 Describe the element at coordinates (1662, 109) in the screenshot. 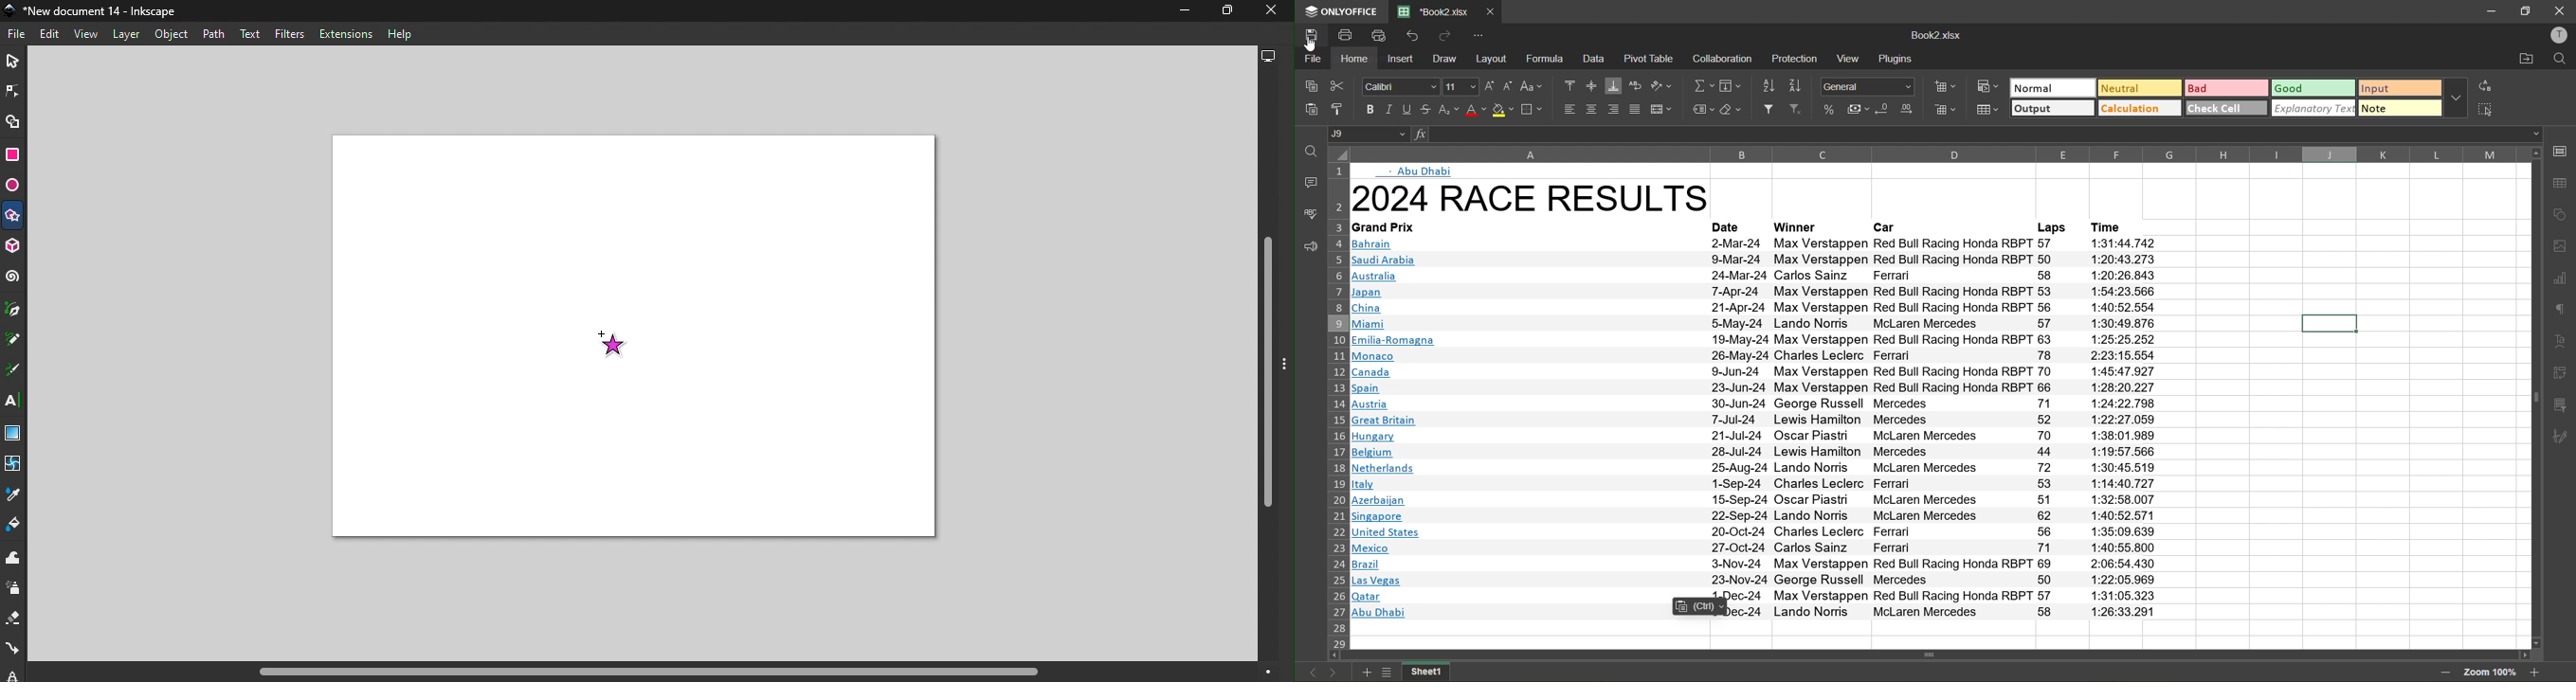

I see `merge and center` at that location.